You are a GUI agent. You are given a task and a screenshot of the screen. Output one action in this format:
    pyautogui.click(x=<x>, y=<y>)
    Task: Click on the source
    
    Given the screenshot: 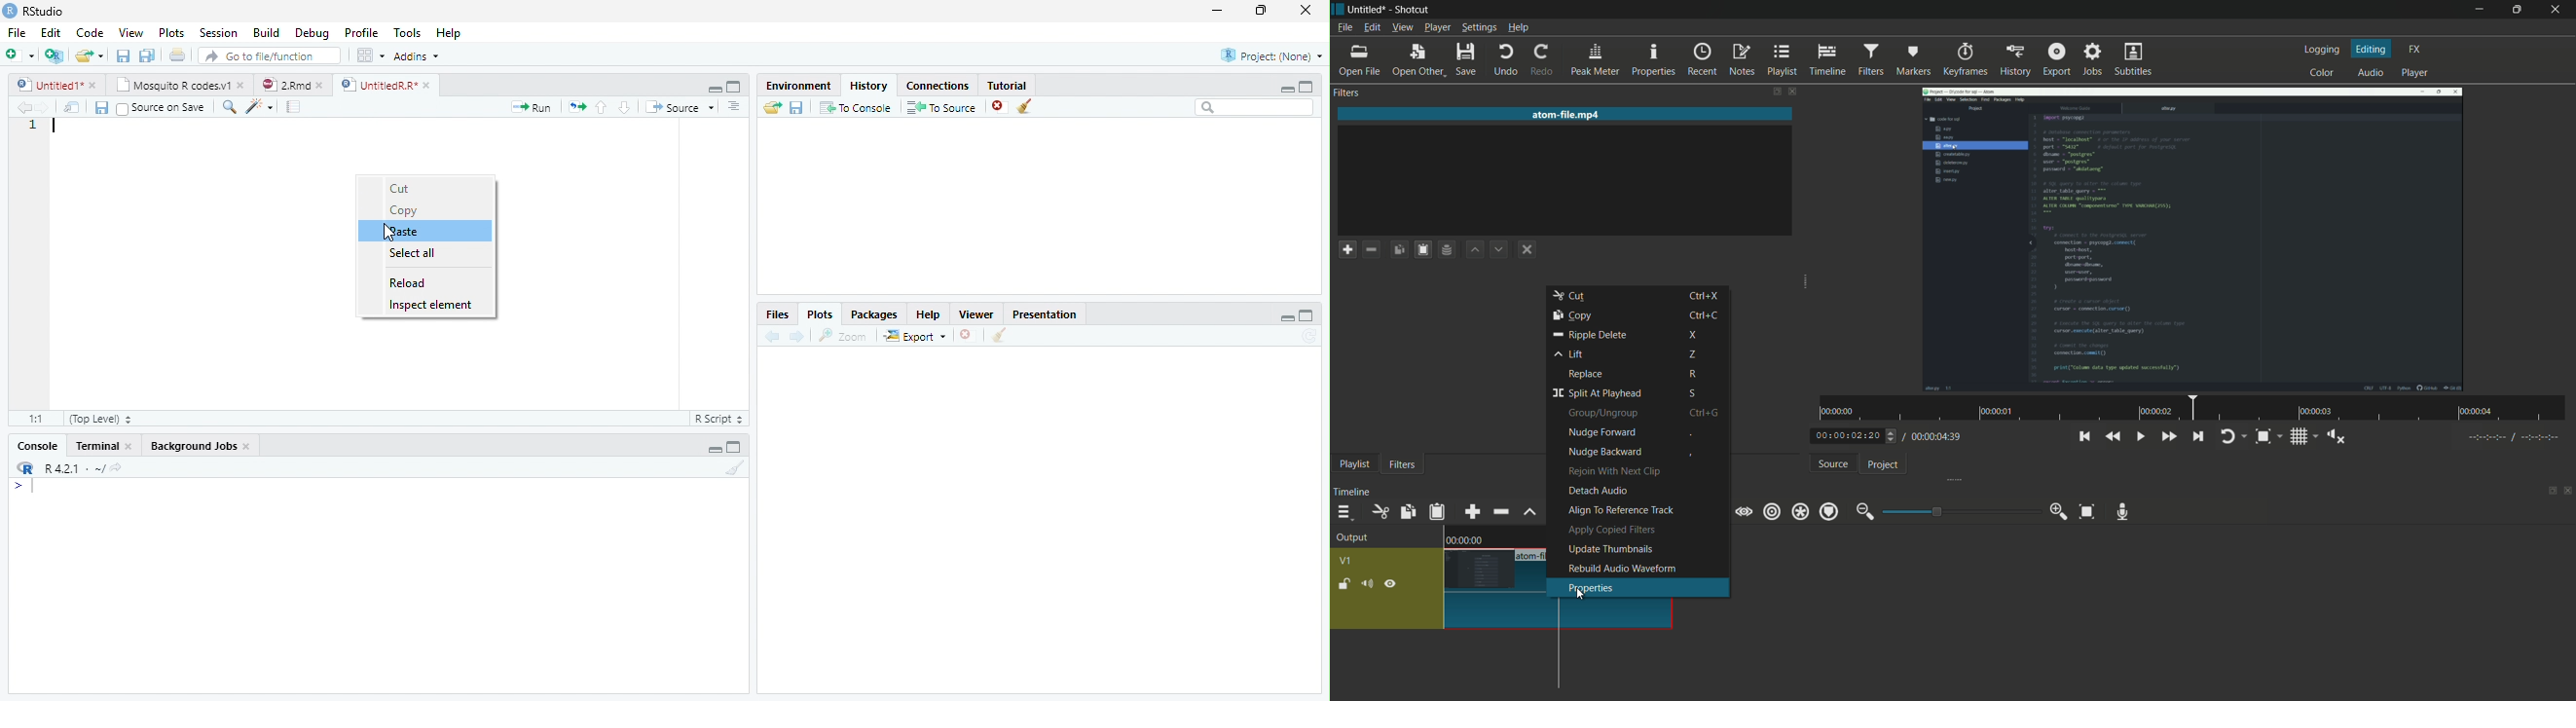 What is the action you would take?
    pyautogui.click(x=1834, y=466)
    